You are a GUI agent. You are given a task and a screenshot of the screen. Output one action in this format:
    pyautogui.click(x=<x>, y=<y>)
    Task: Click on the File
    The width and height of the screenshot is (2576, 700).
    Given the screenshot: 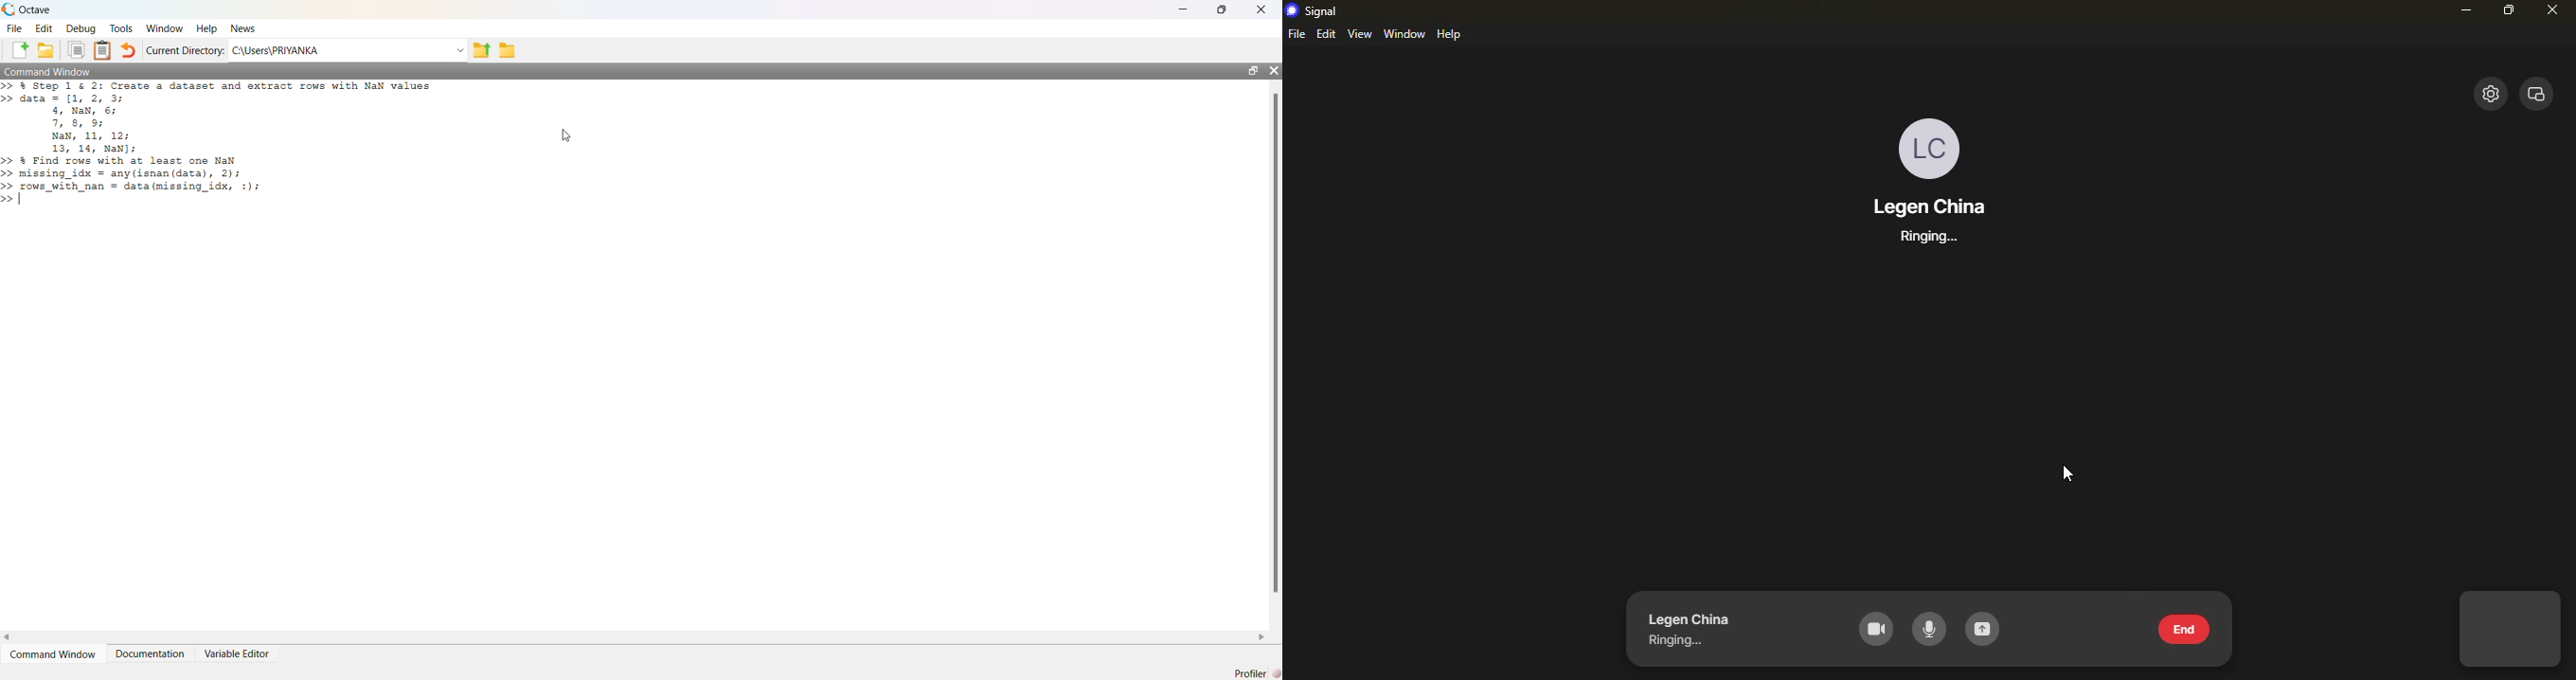 What is the action you would take?
    pyautogui.click(x=14, y=29)
    